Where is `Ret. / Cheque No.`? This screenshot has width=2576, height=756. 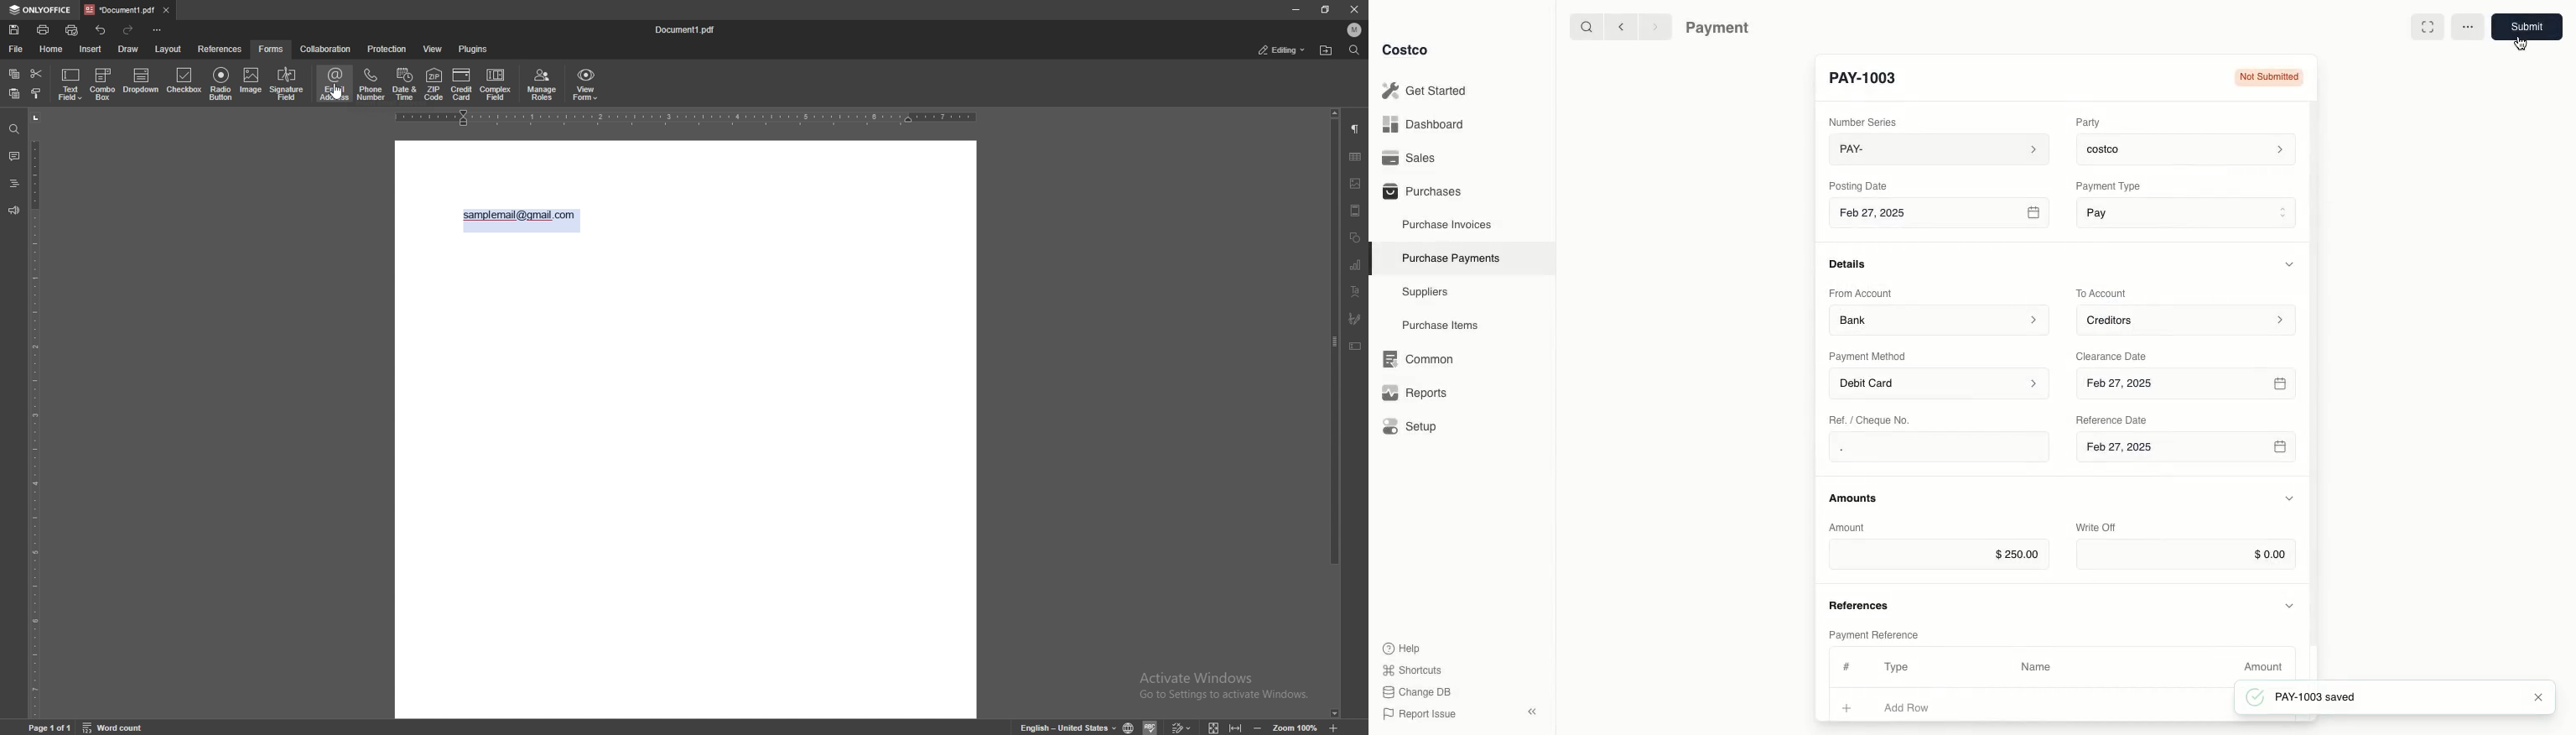 Ret. / Cheque No. is located at coordinates (1872, 419).